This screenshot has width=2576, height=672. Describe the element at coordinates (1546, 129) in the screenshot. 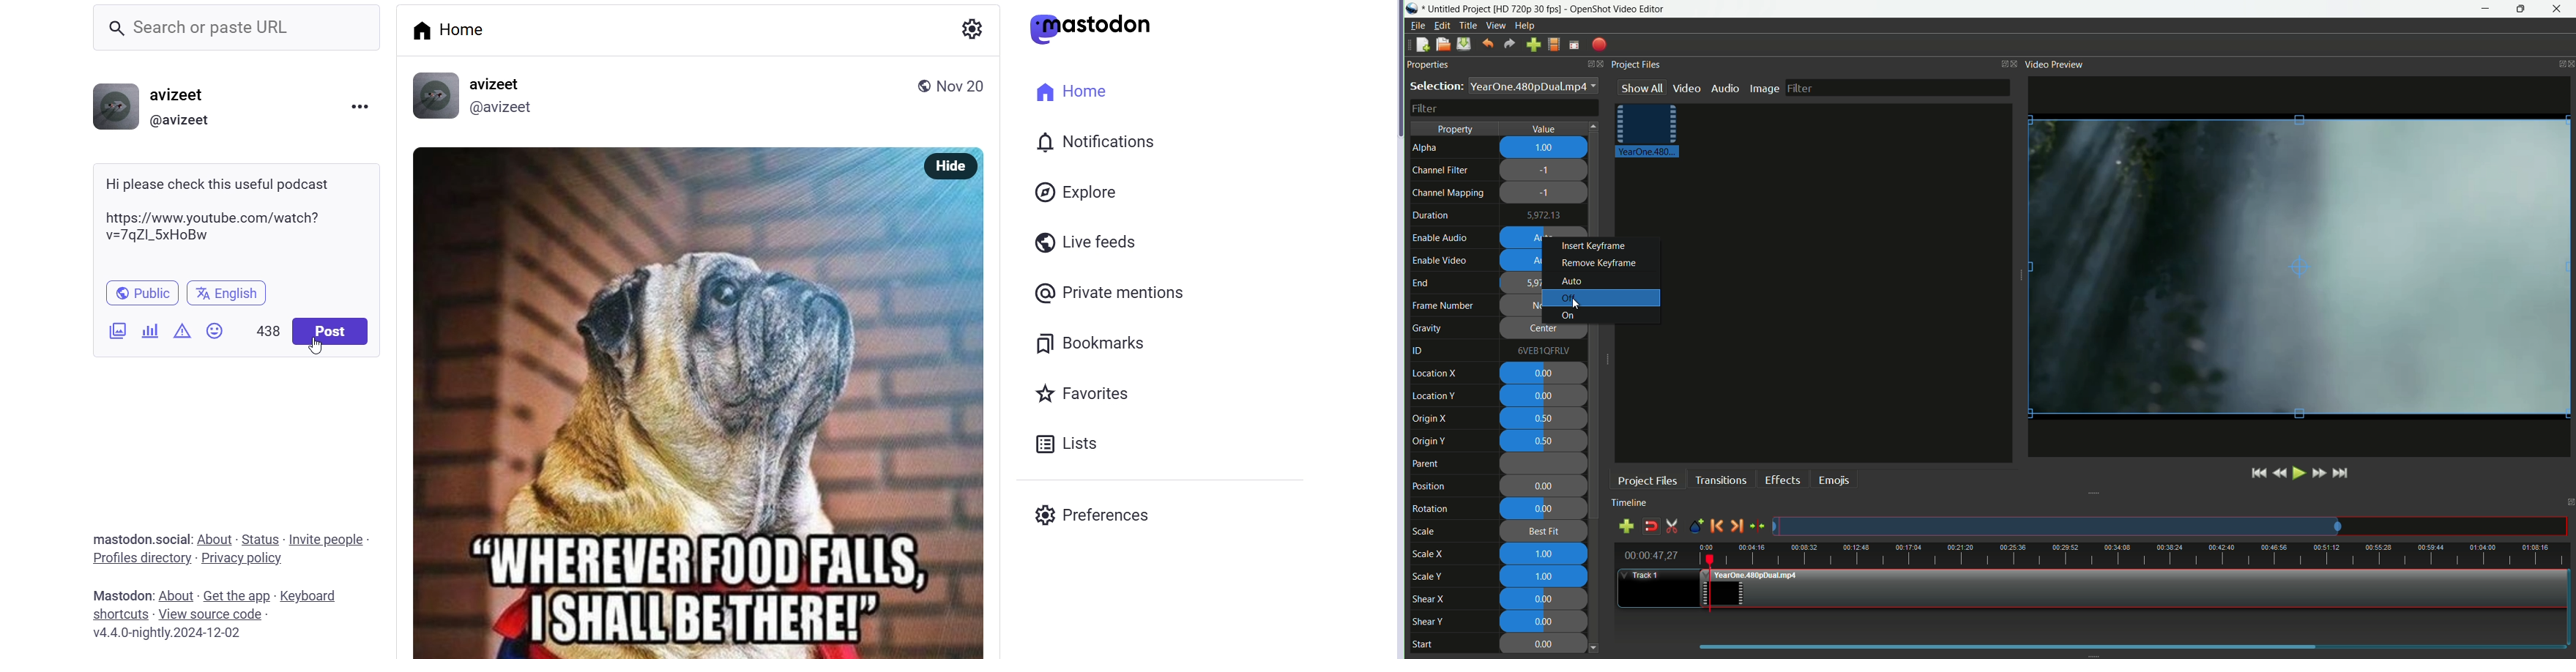

I see `value` at that location.